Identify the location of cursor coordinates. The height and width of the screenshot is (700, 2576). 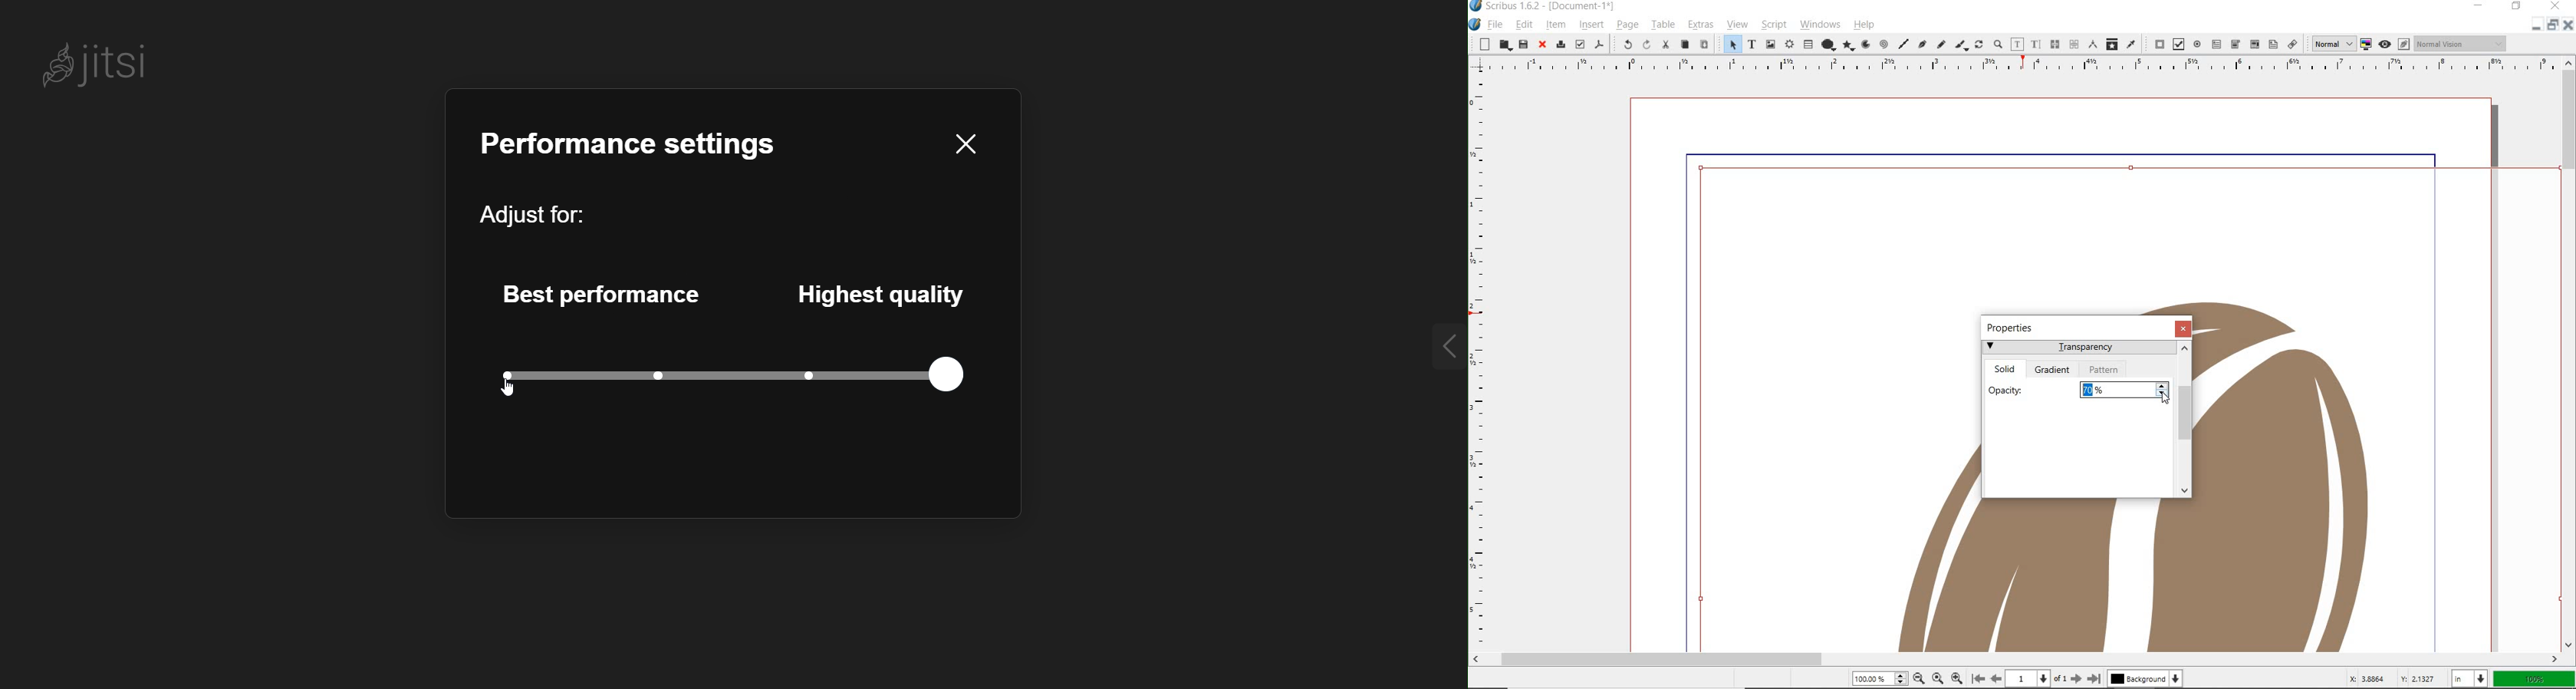
(2395, 679).